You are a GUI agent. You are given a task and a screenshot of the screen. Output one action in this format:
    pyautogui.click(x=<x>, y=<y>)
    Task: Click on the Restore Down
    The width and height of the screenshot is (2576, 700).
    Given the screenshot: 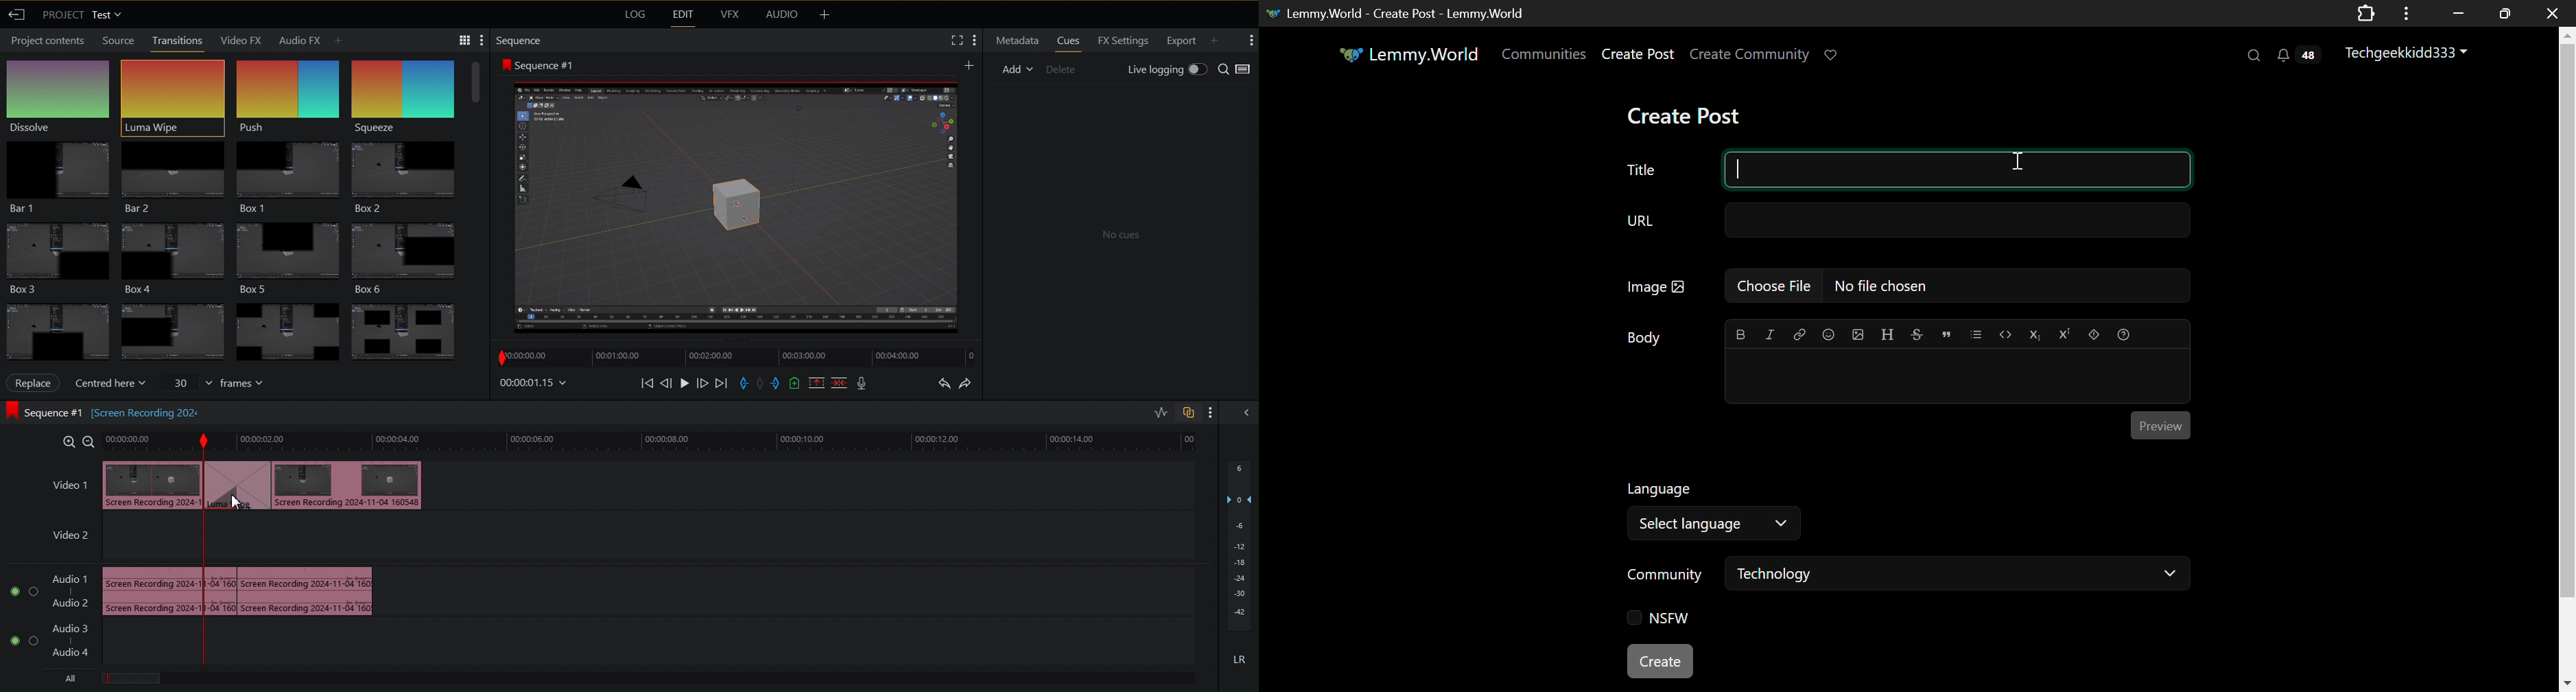 What is the action you would take?
    pyautogui.click(x=2458, y=13)
    